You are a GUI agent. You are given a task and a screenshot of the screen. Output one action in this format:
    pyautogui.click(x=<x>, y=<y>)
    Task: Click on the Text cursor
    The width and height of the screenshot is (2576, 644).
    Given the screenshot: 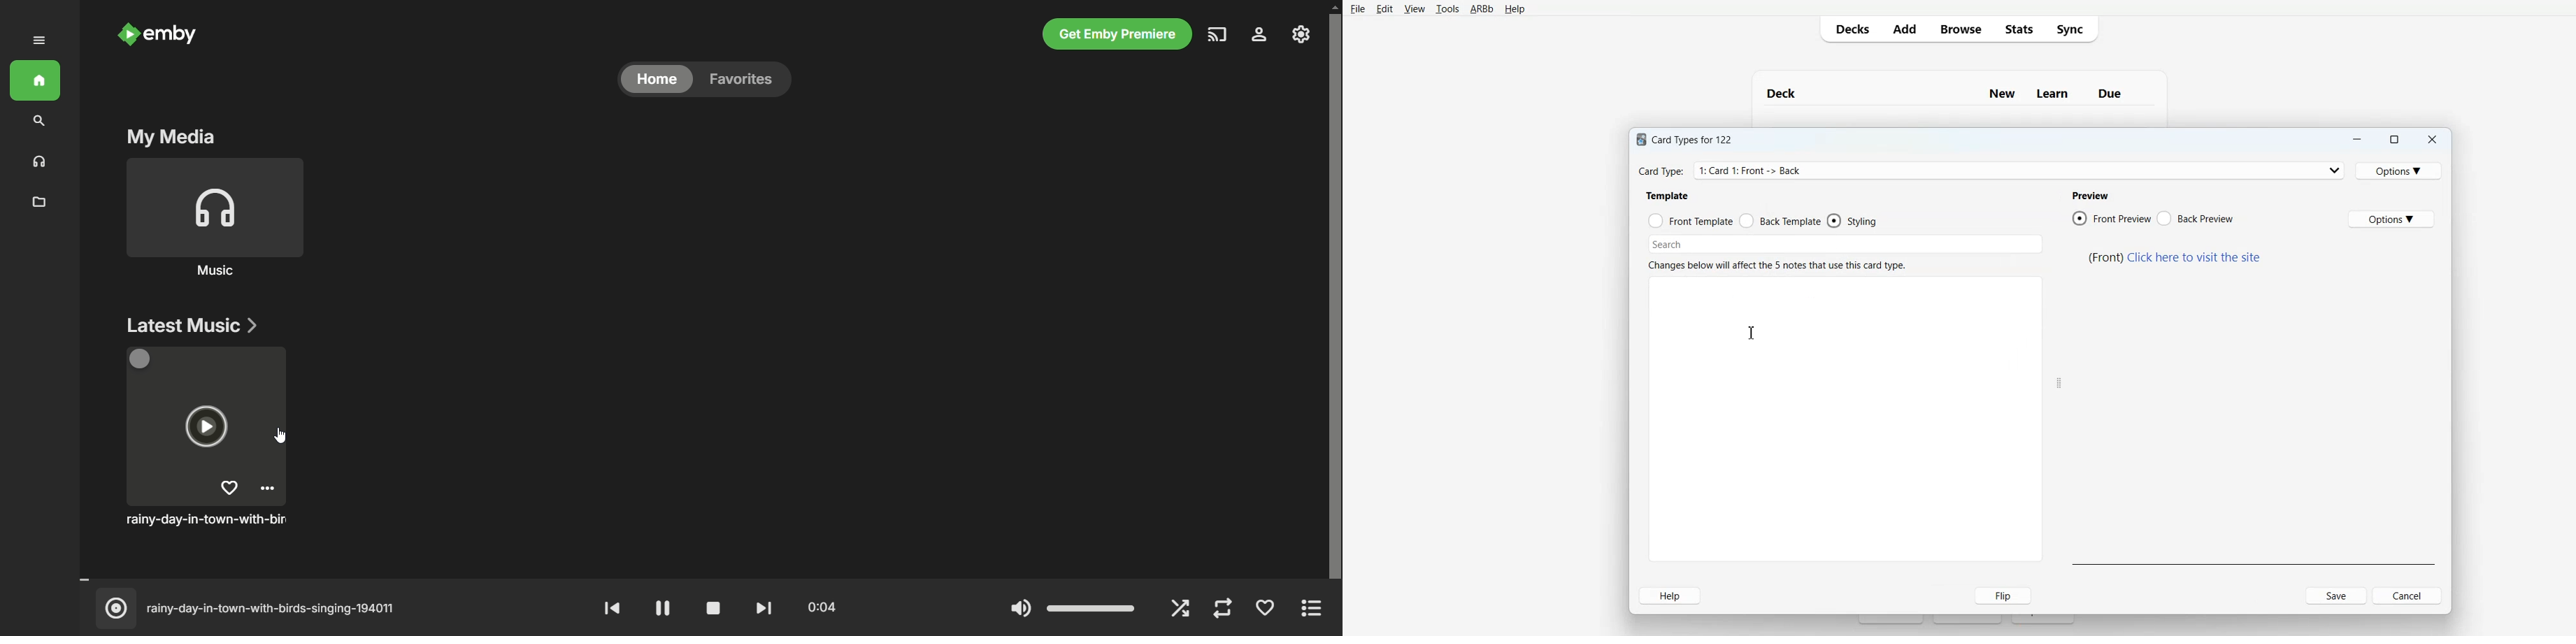 What is the action you would take?
    pyautogui.click(x=1754, y=333)
    